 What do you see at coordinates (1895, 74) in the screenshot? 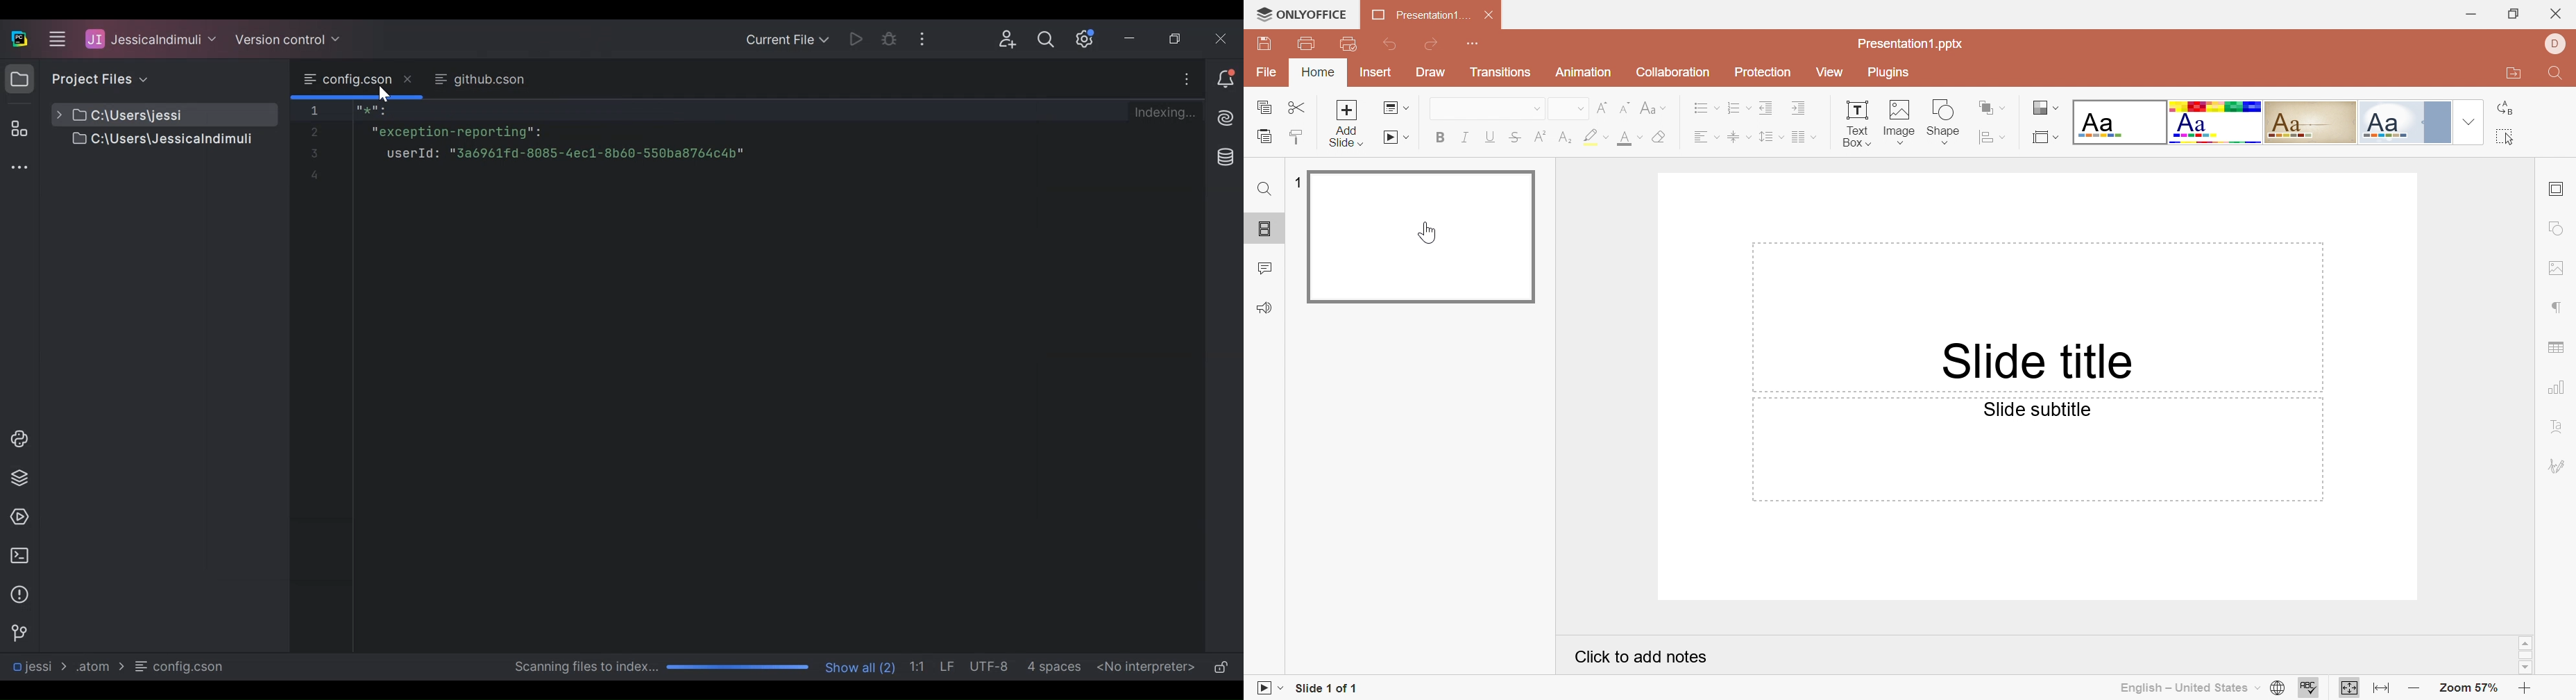
I see `Plugins` at bounding box center [1895, 74].